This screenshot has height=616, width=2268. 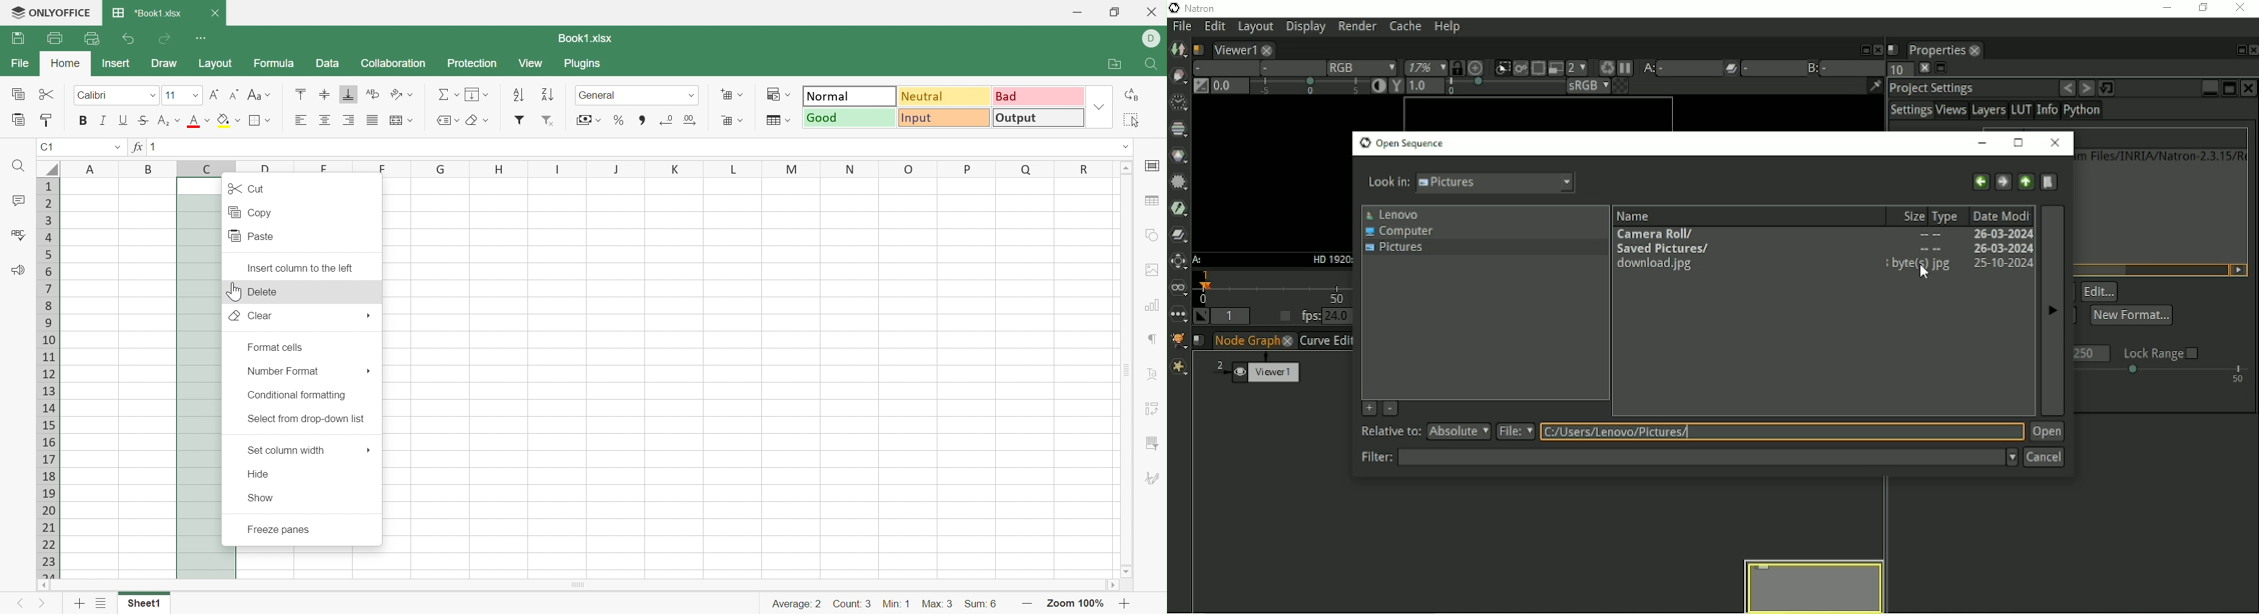 I want to click on List of sheets, so click(x=102, y=604).